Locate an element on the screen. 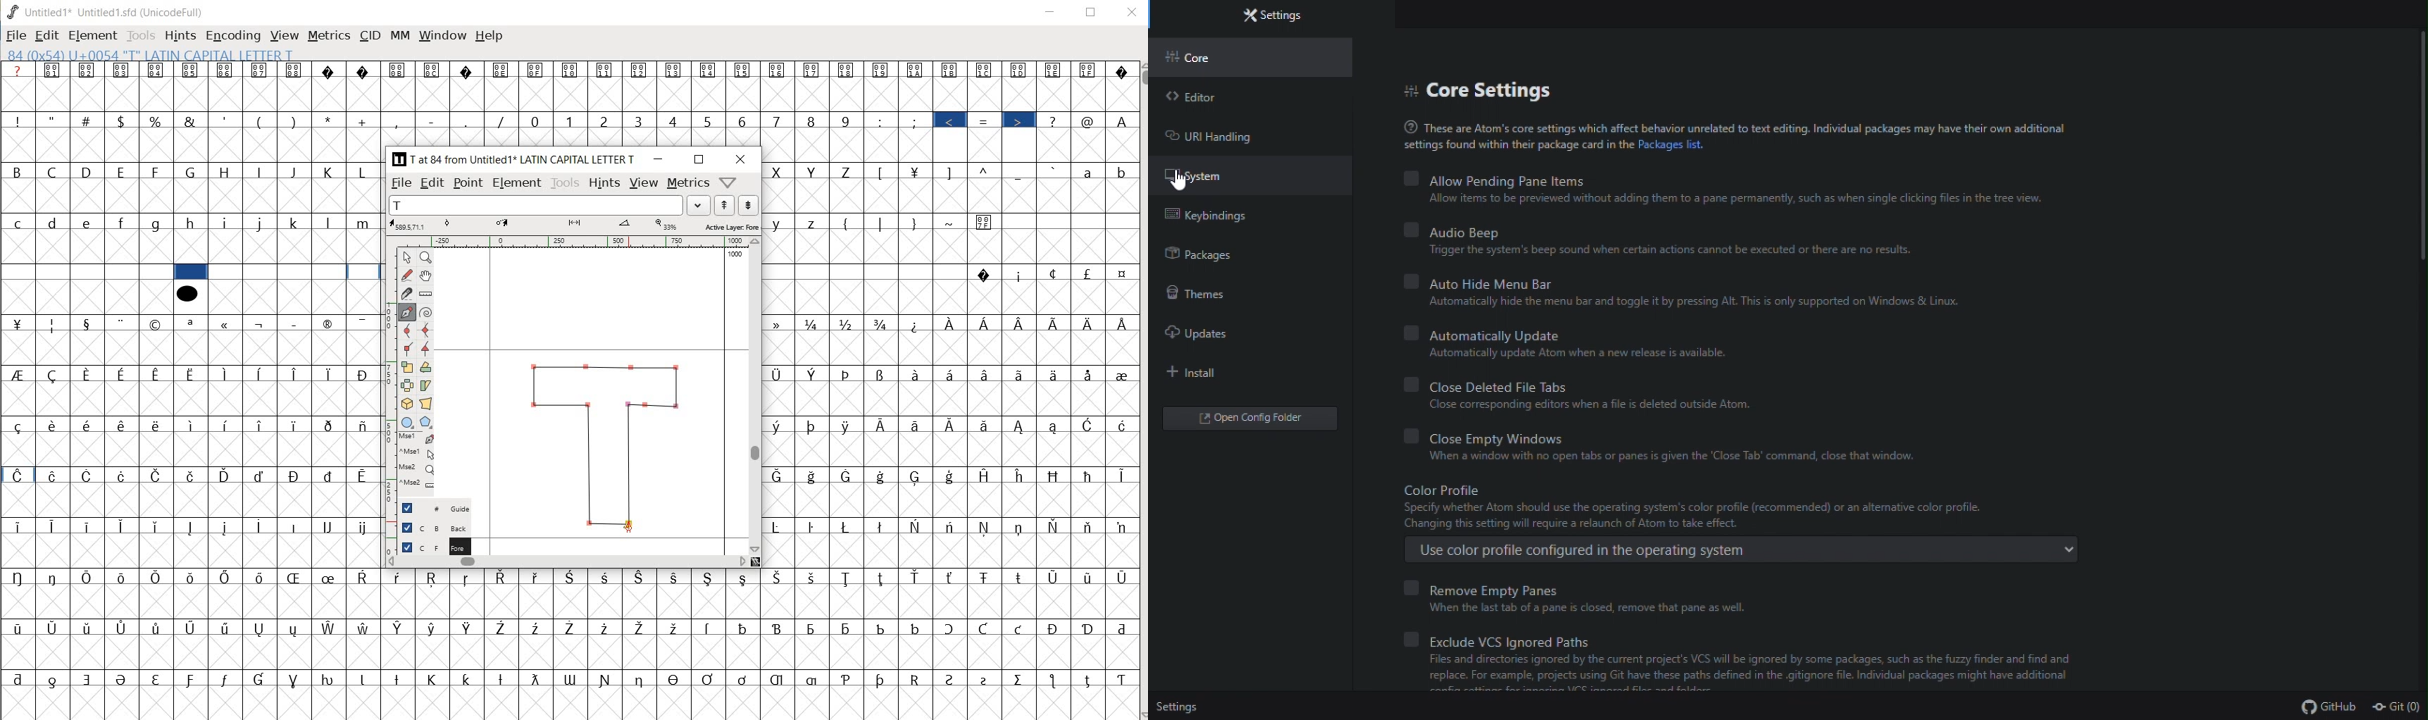 The image size is (2436, 728). metrics is located at coordinates (688, 185).